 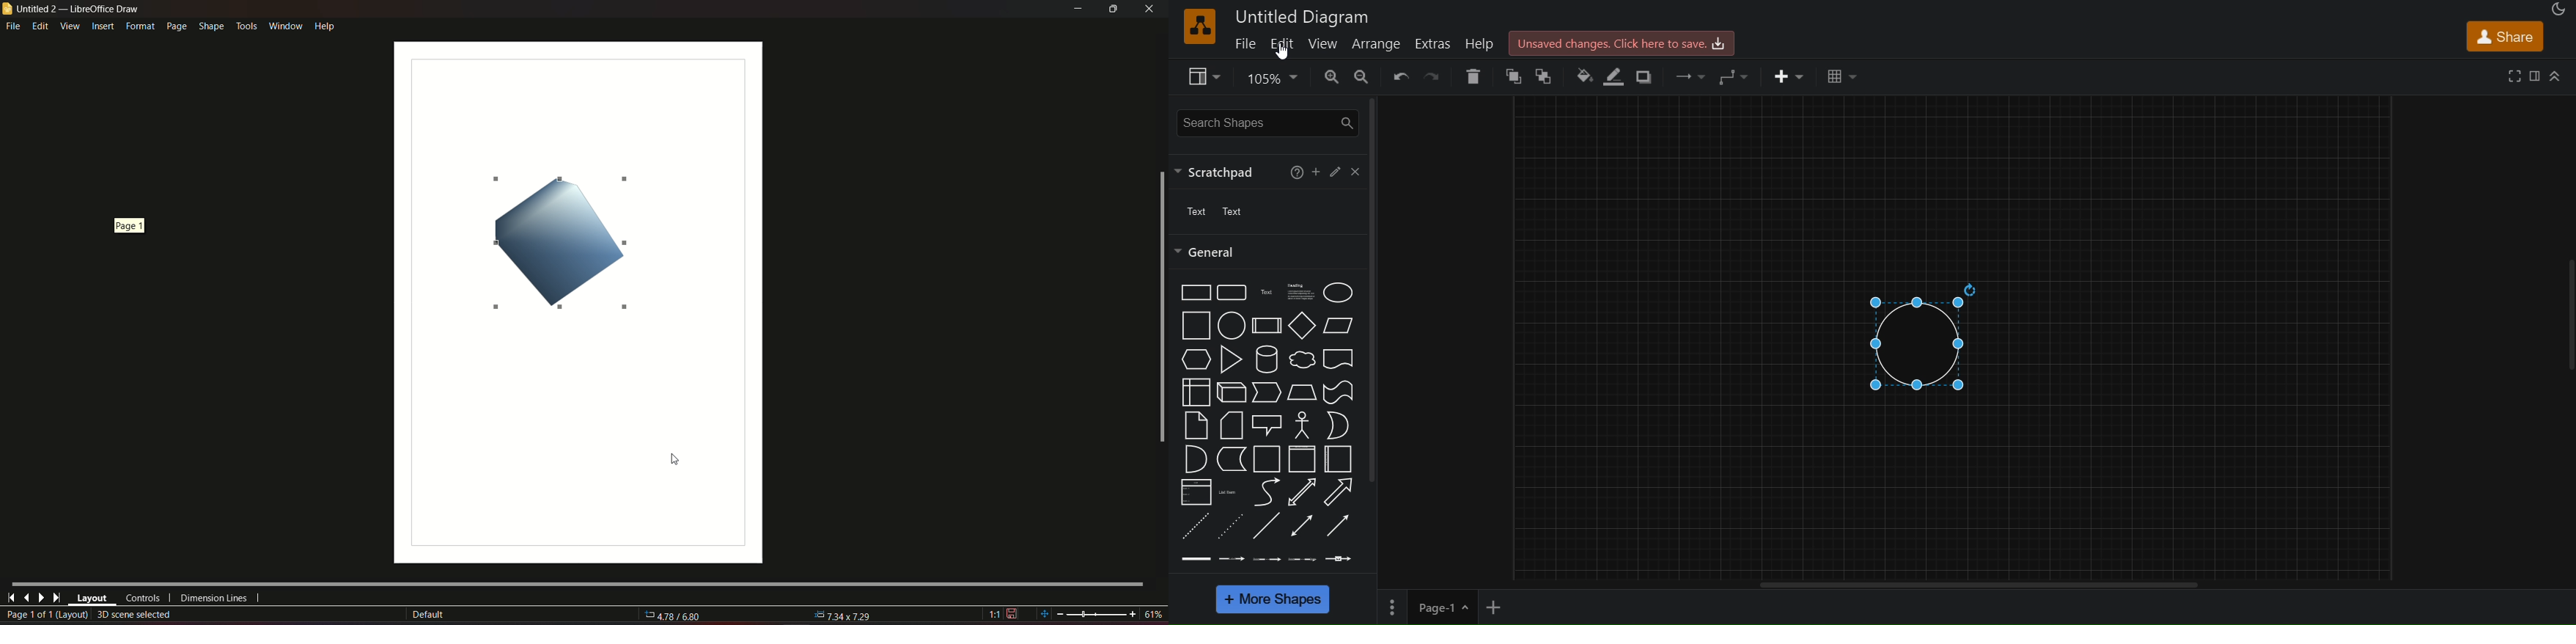 What do you see at coordinates (1429, 607) in the screenshot?
I see `page 1` at bounding box center [1429, 607].